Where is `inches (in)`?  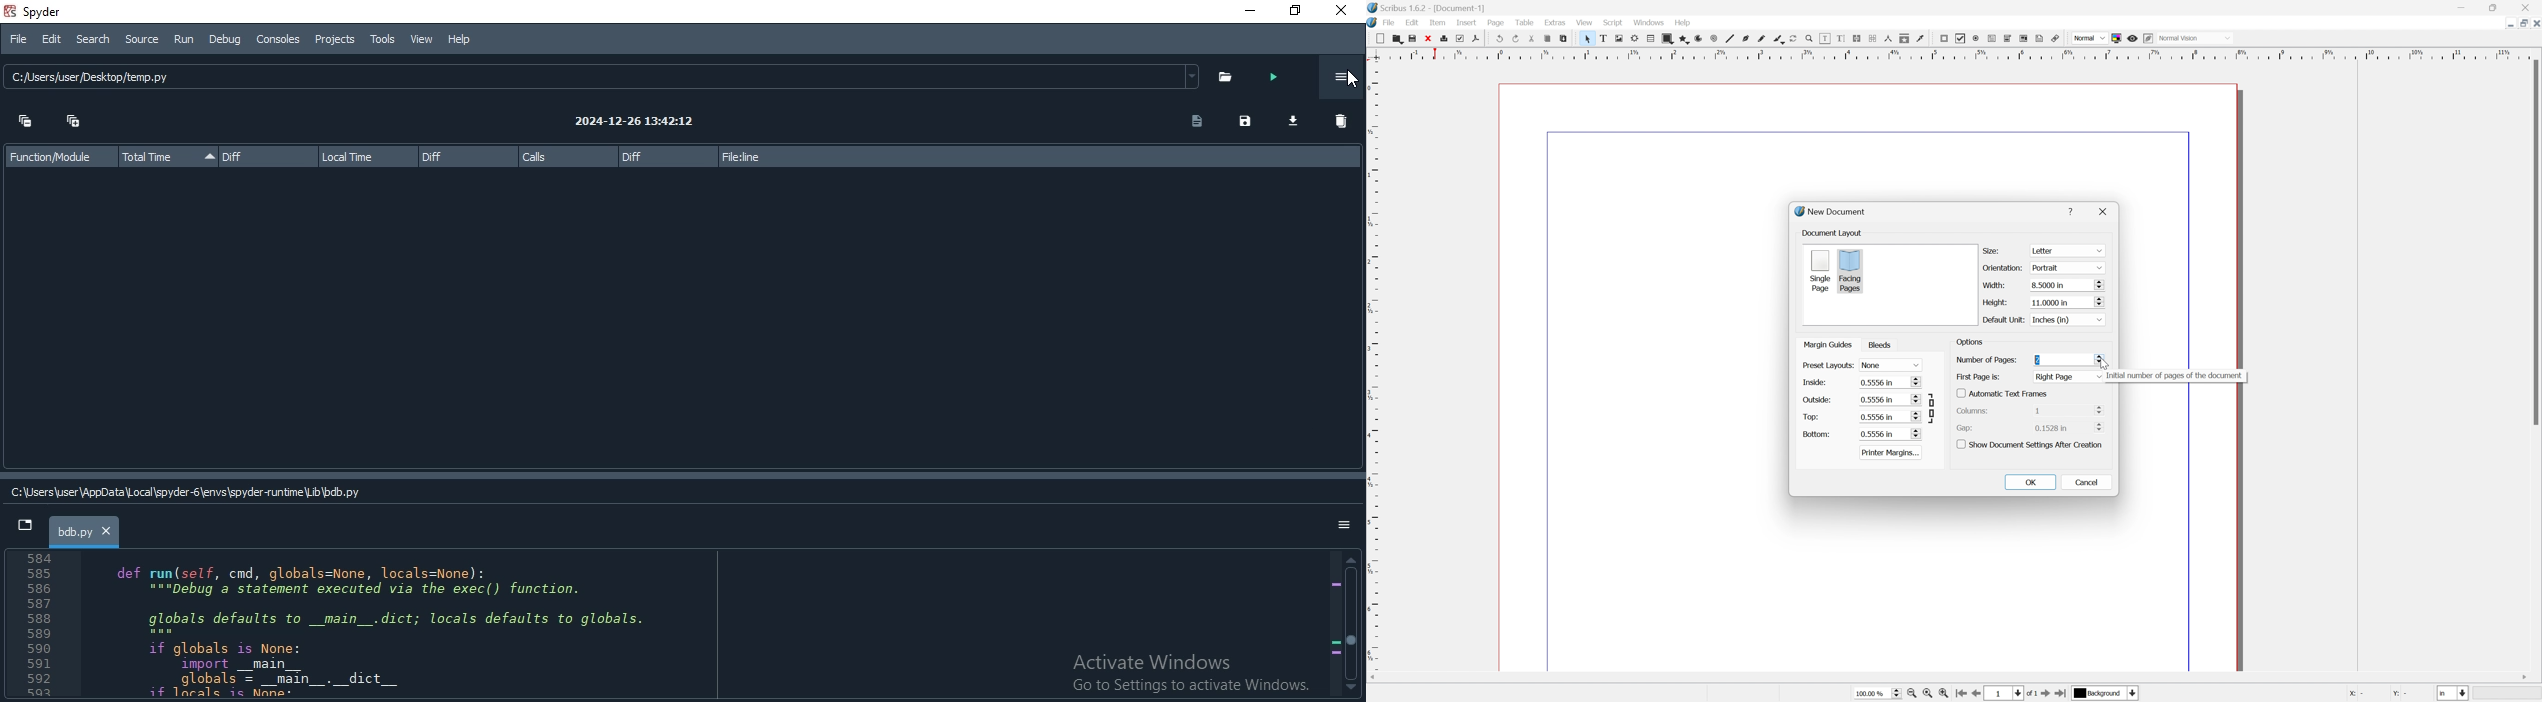 inches (in) is located at coordinates (2066, 319).